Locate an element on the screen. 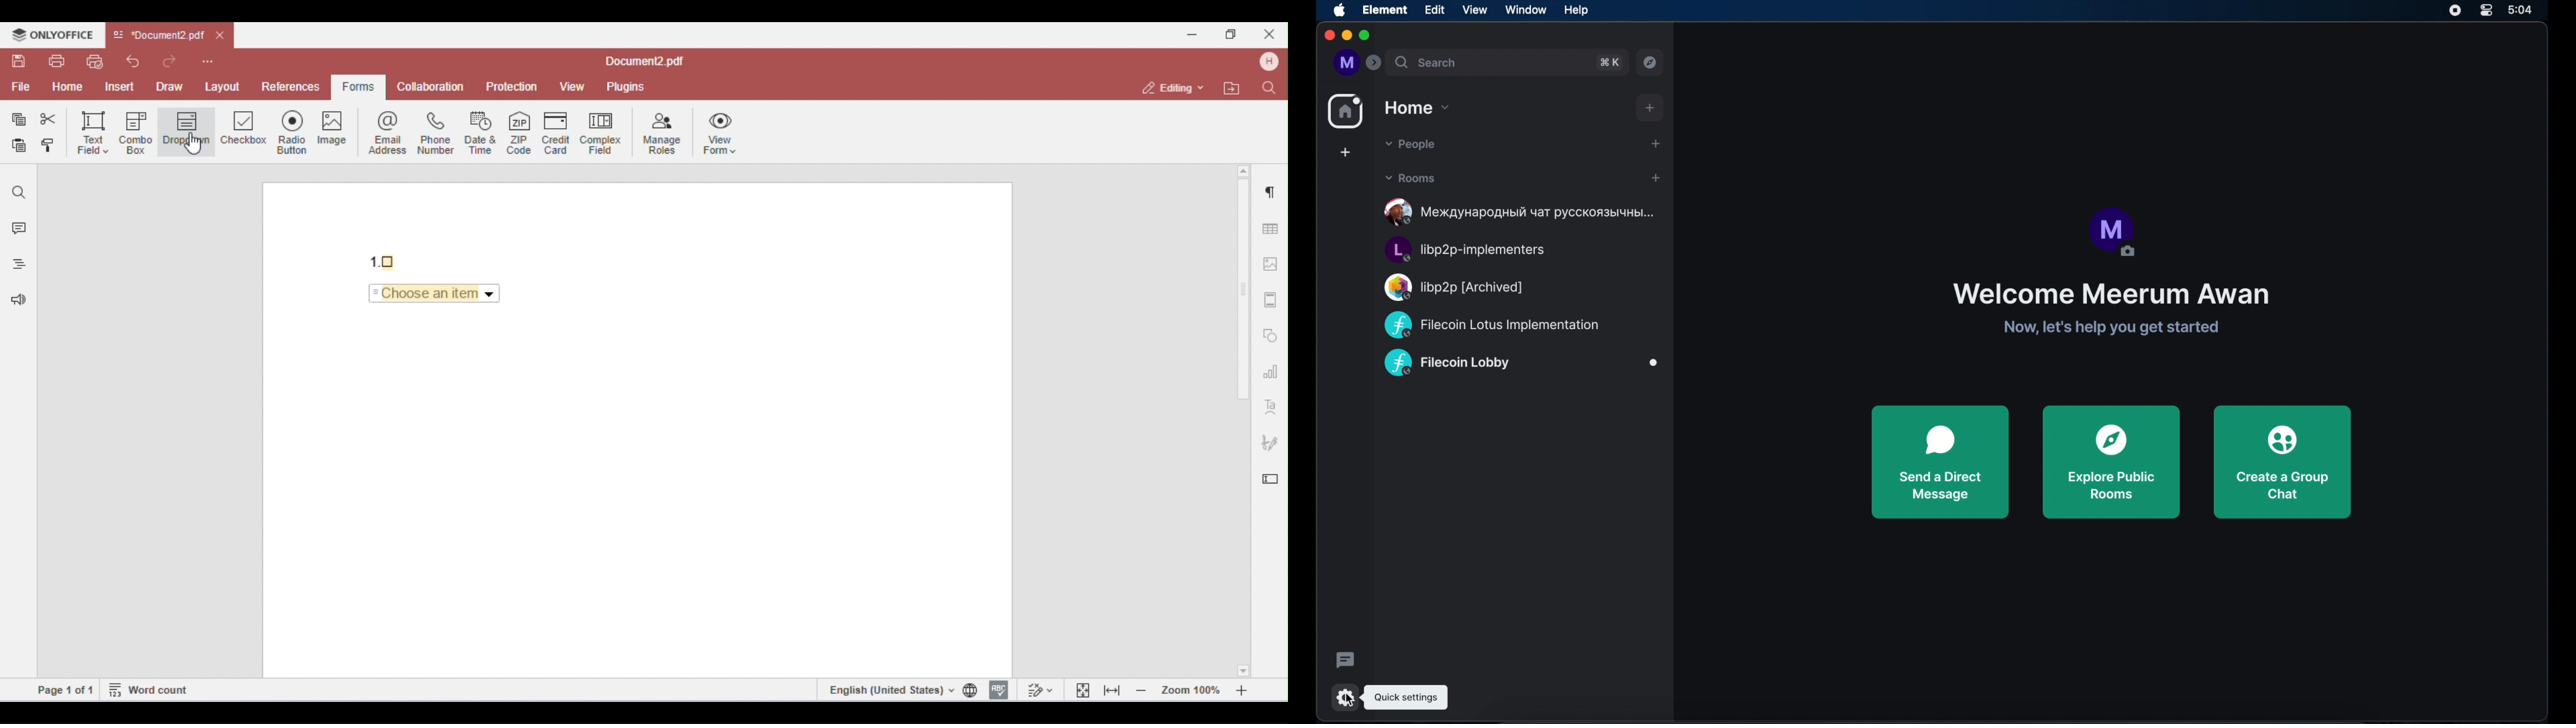  start chat is located at coordinates (1656, 143).